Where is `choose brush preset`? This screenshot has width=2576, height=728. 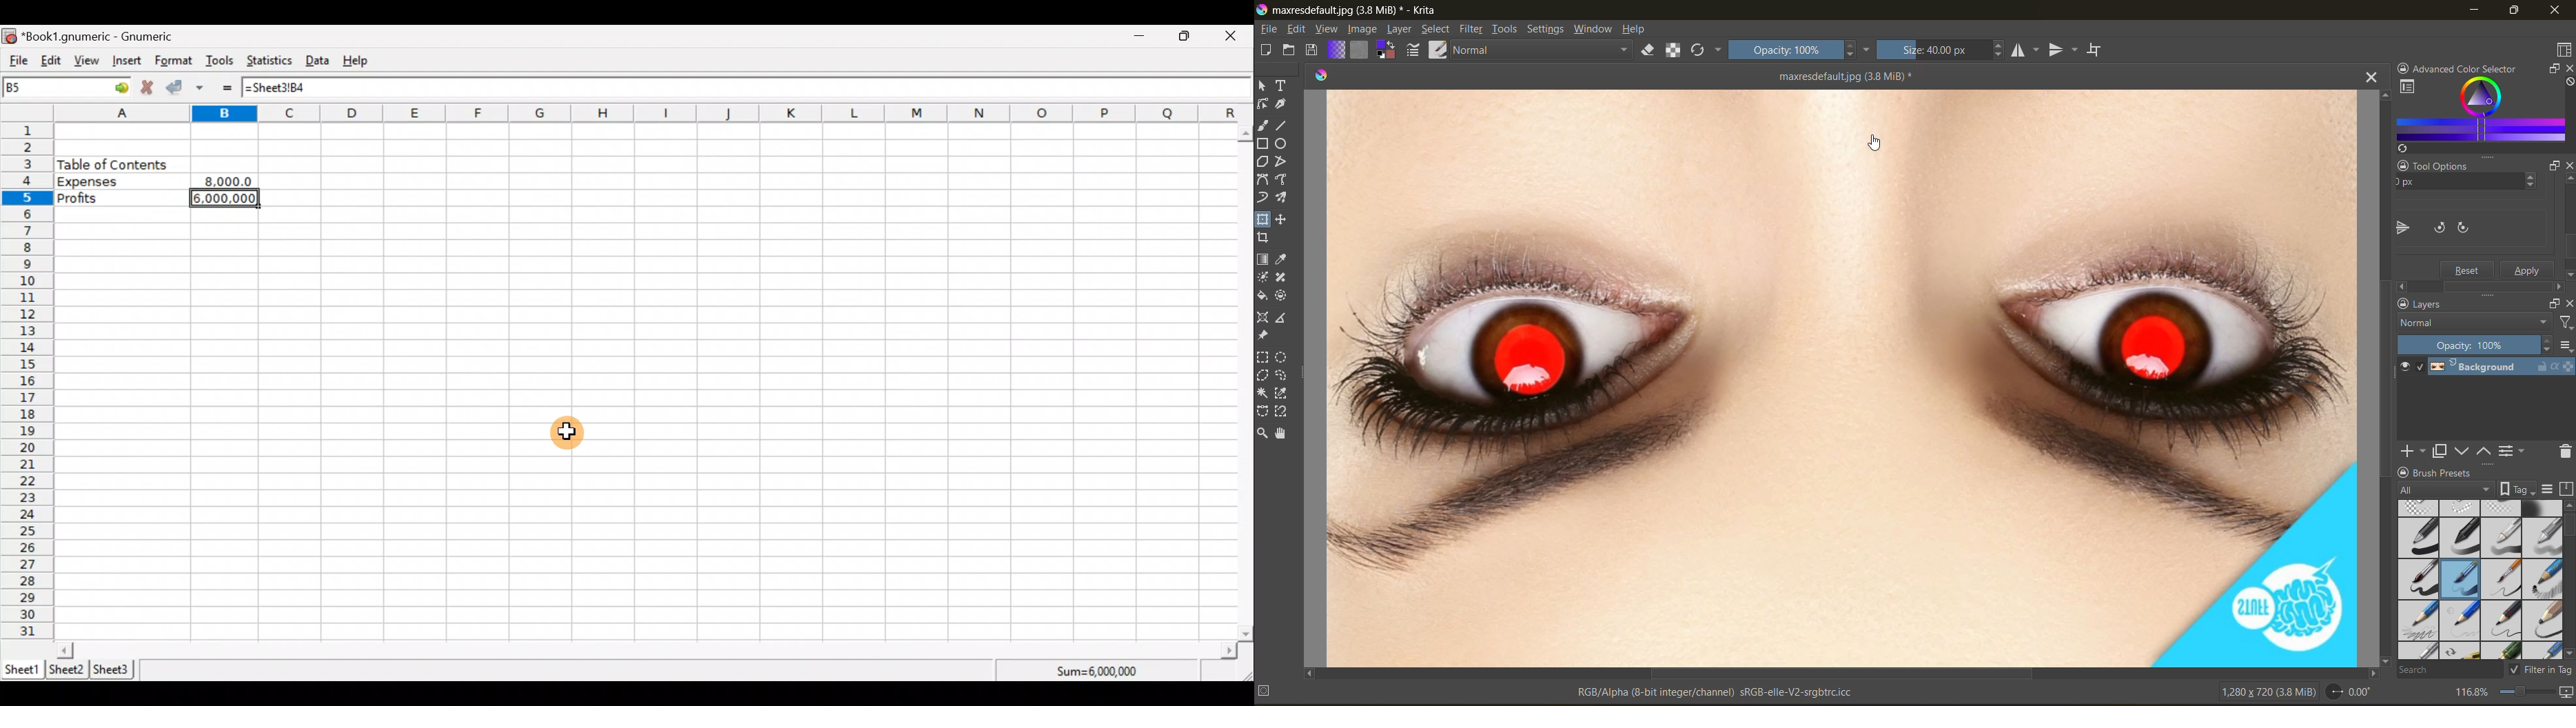 choose brush preset is located at coordinates (1437, 50).